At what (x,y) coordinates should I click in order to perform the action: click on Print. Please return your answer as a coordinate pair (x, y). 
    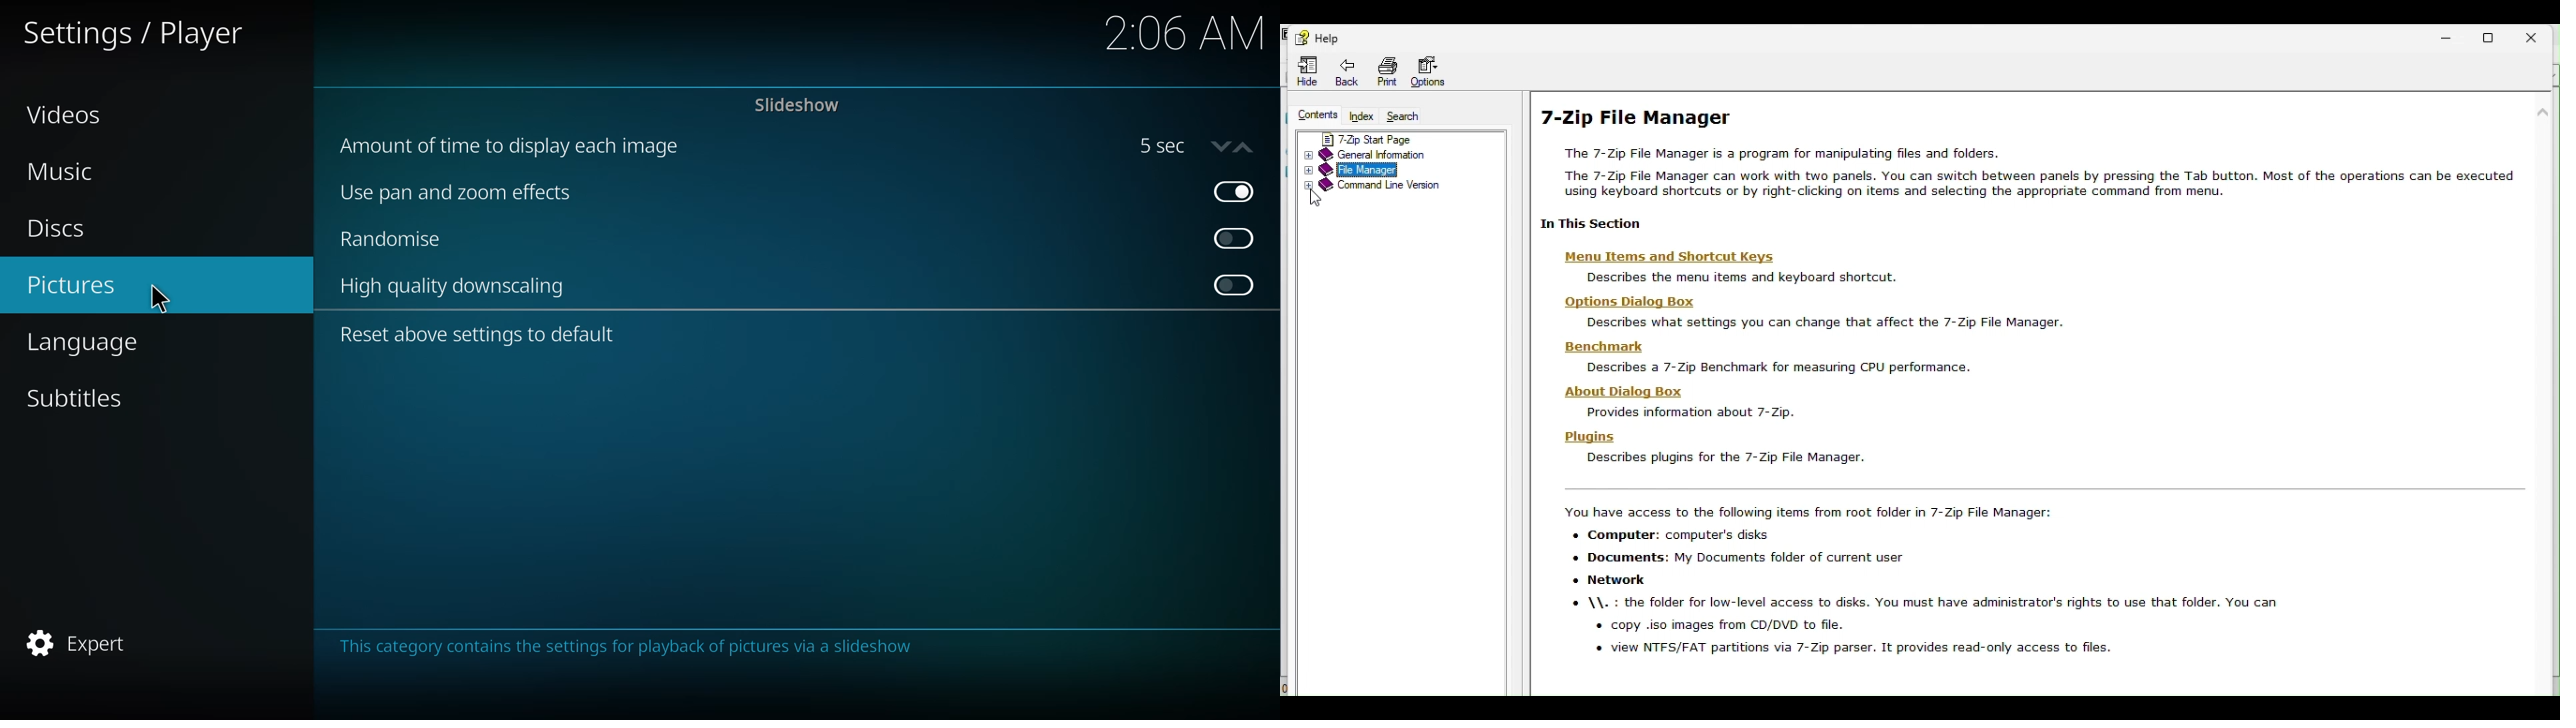
    Looking at the image, I should click on (1386, 69).